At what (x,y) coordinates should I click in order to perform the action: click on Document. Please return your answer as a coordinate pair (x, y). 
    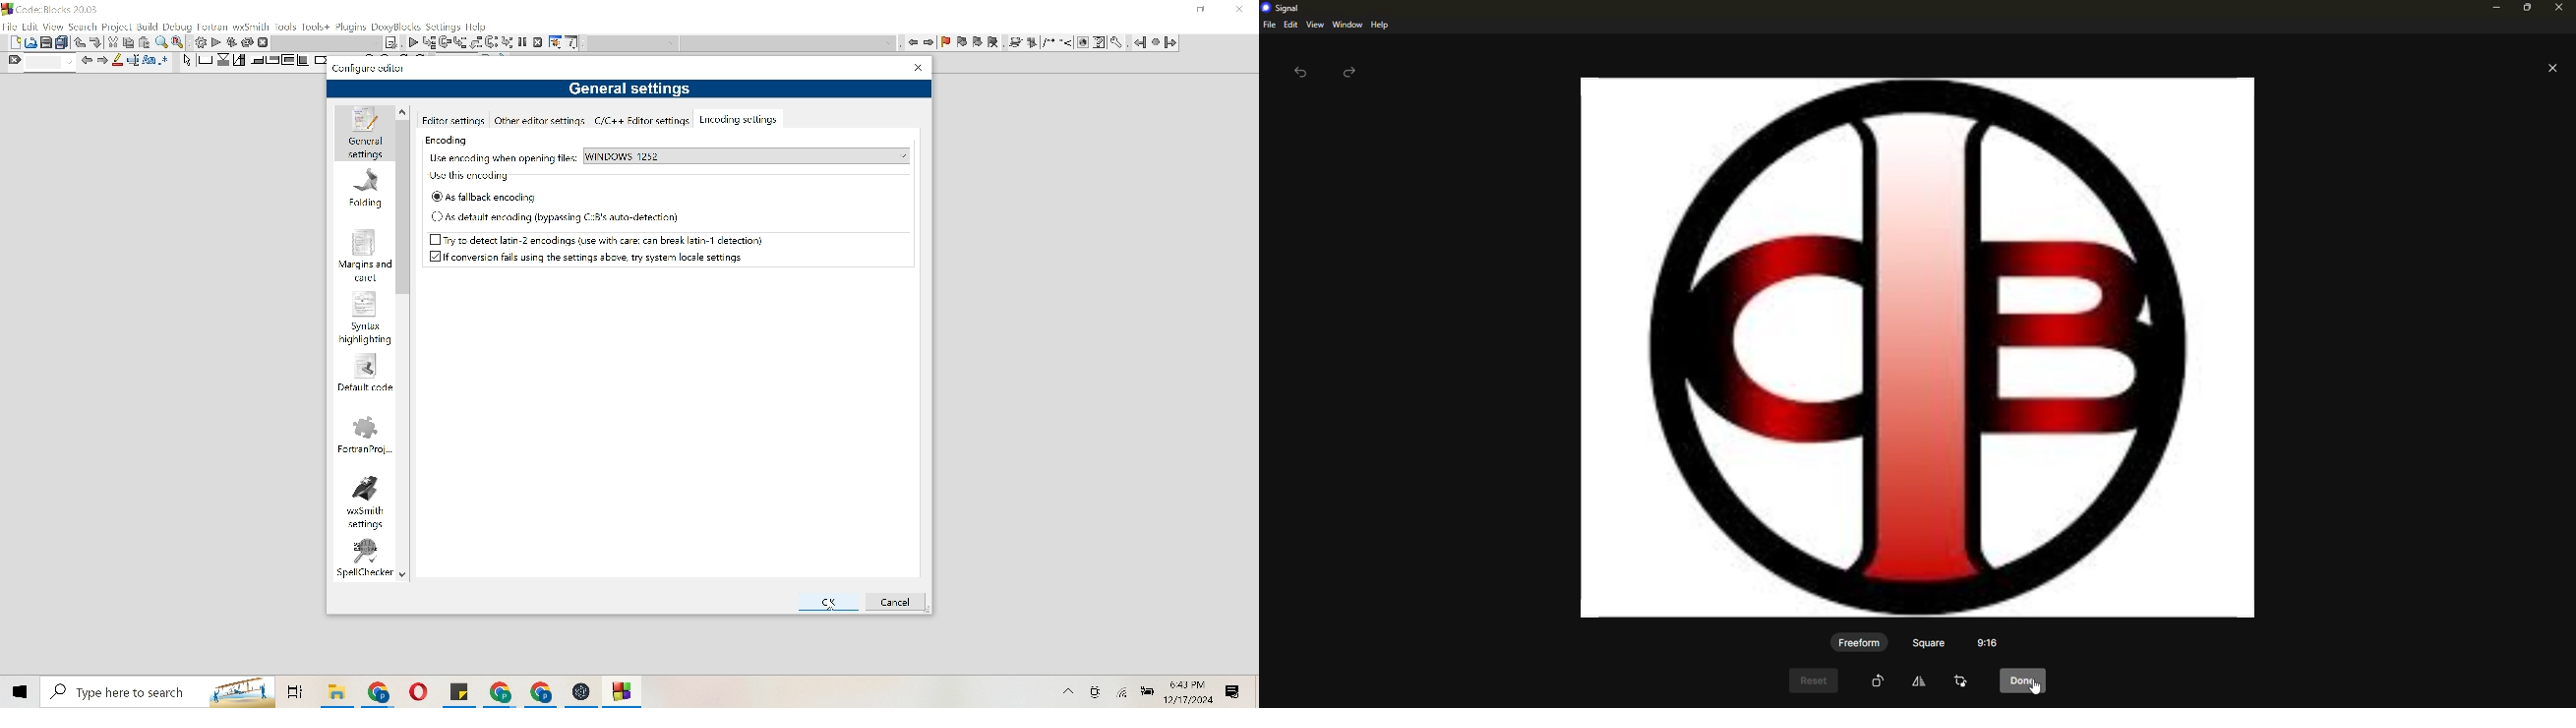
    Looking at the image, I should click on (13, 41).